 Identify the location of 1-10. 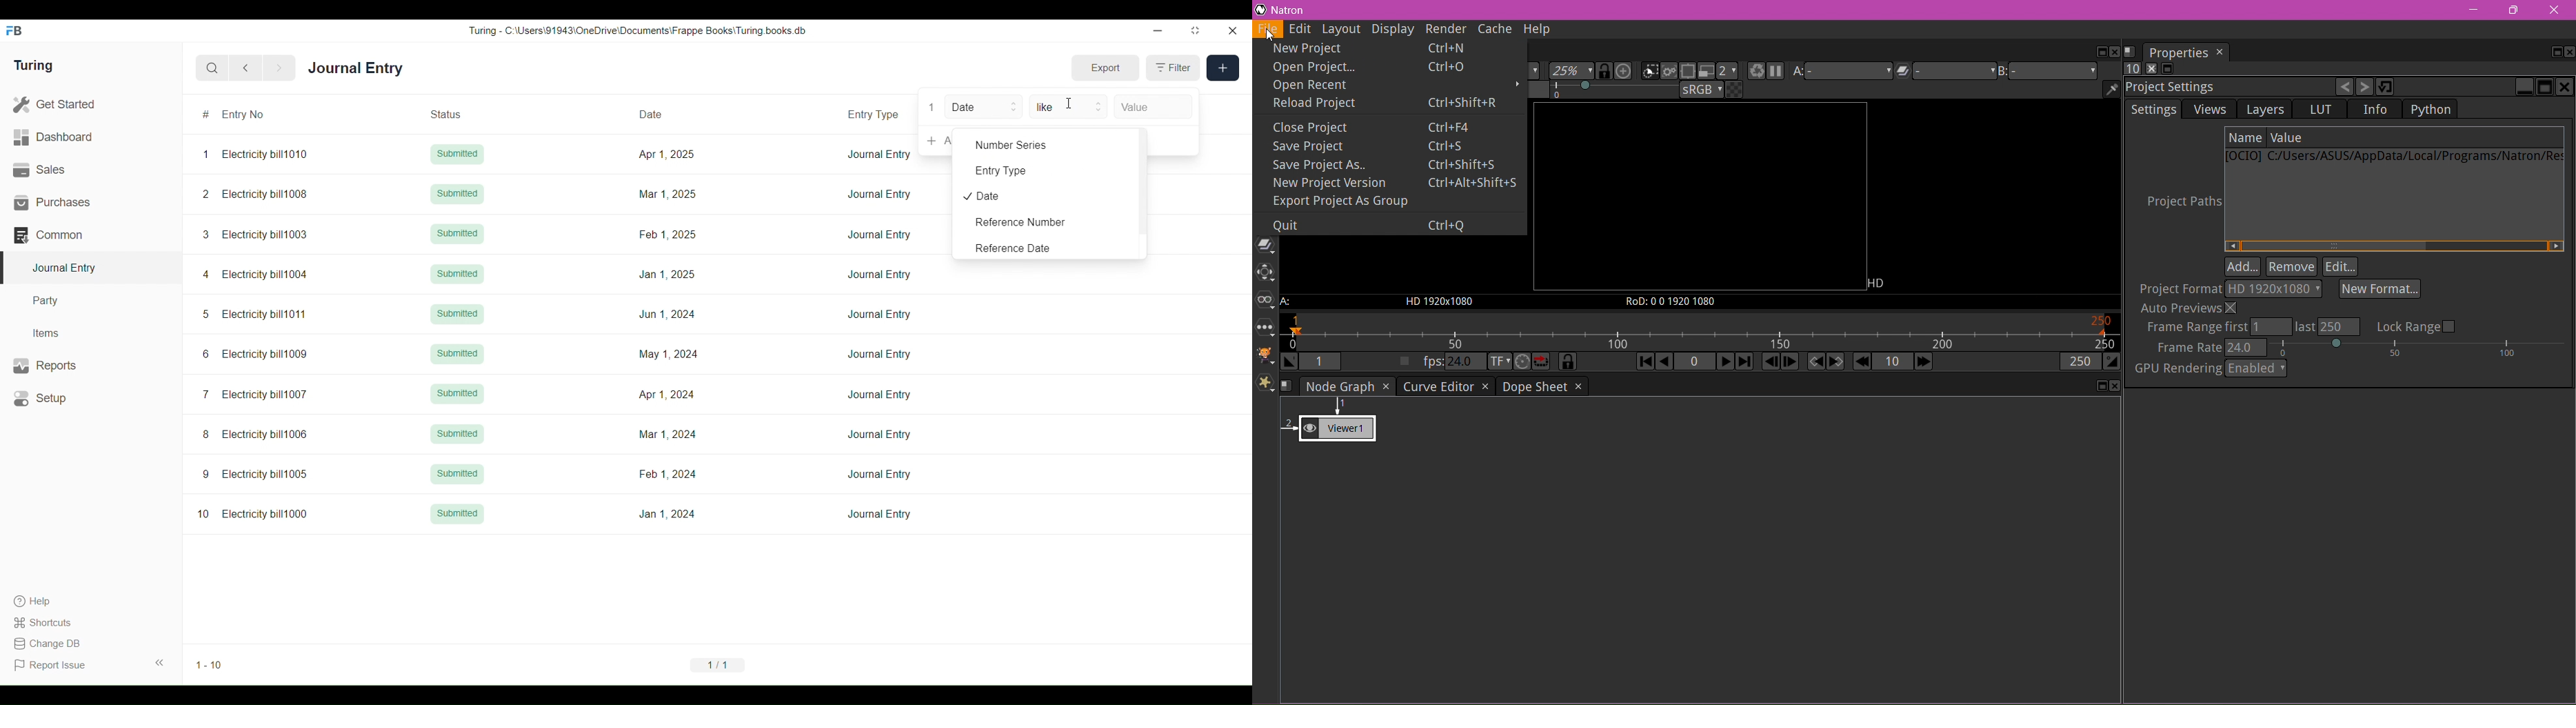
(209, 665).